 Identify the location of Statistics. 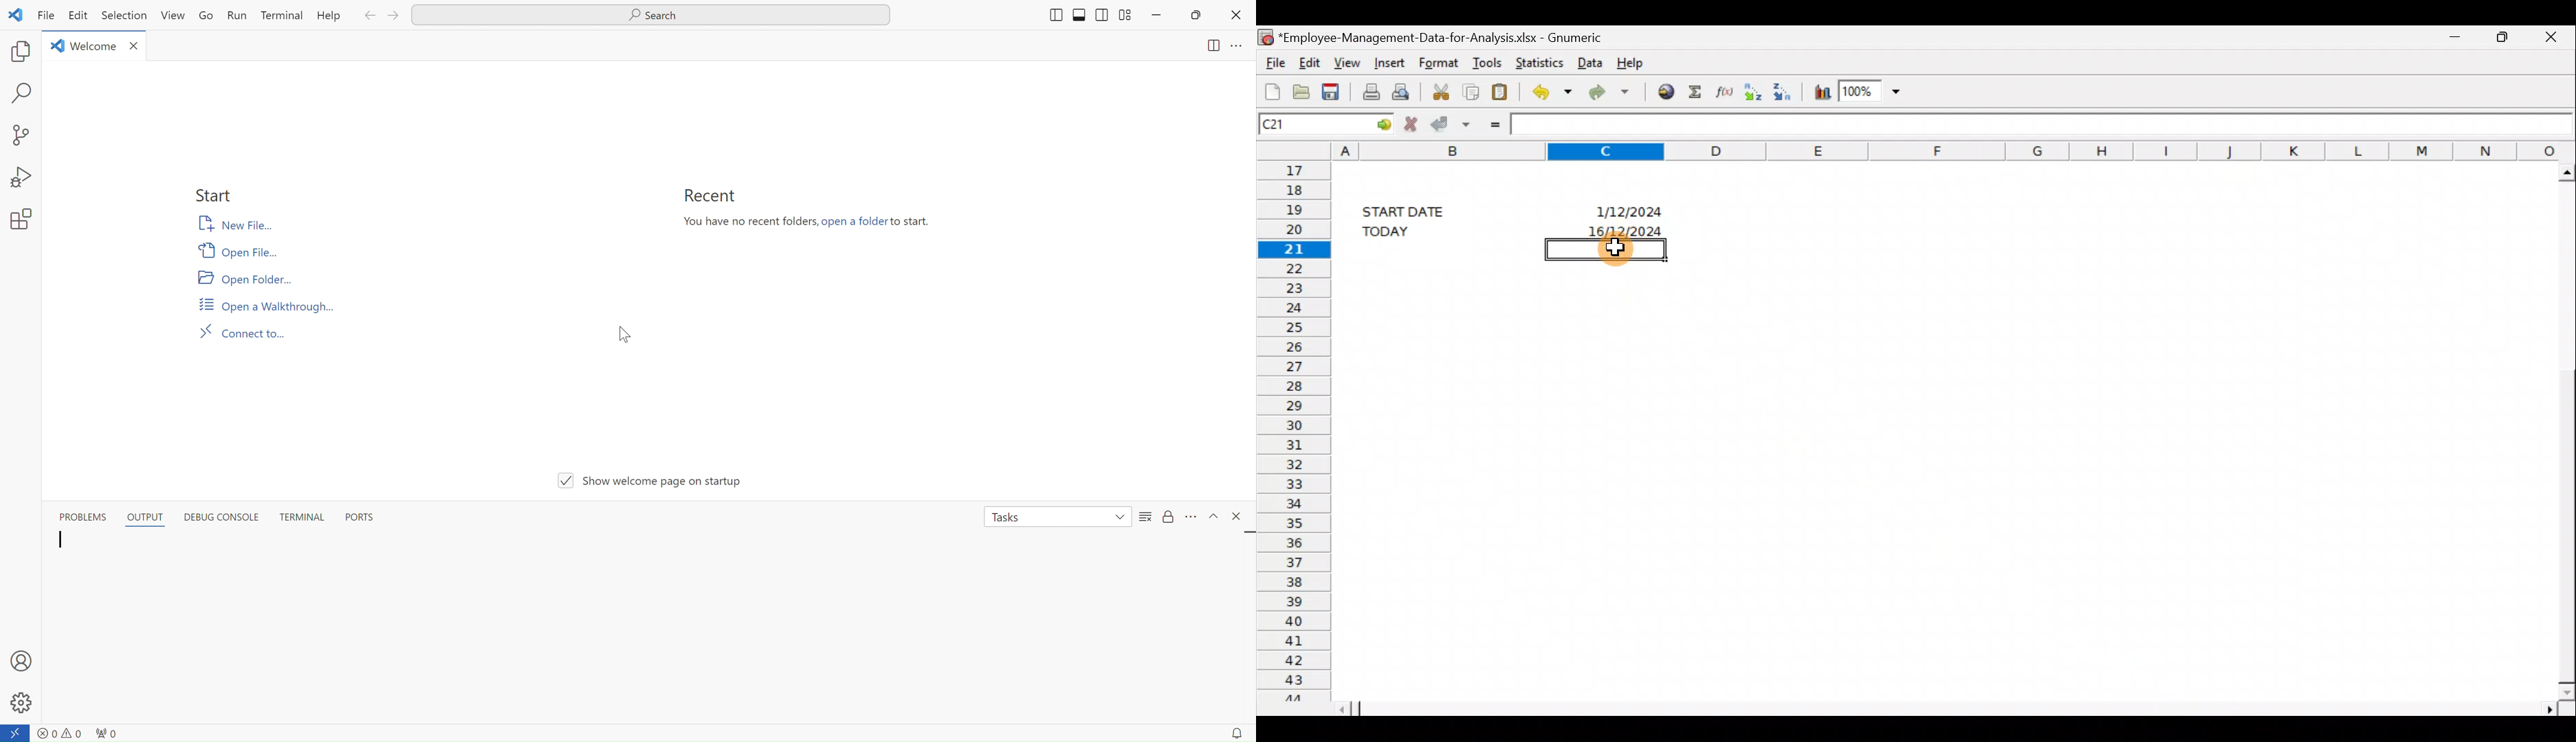
(1537, 61).